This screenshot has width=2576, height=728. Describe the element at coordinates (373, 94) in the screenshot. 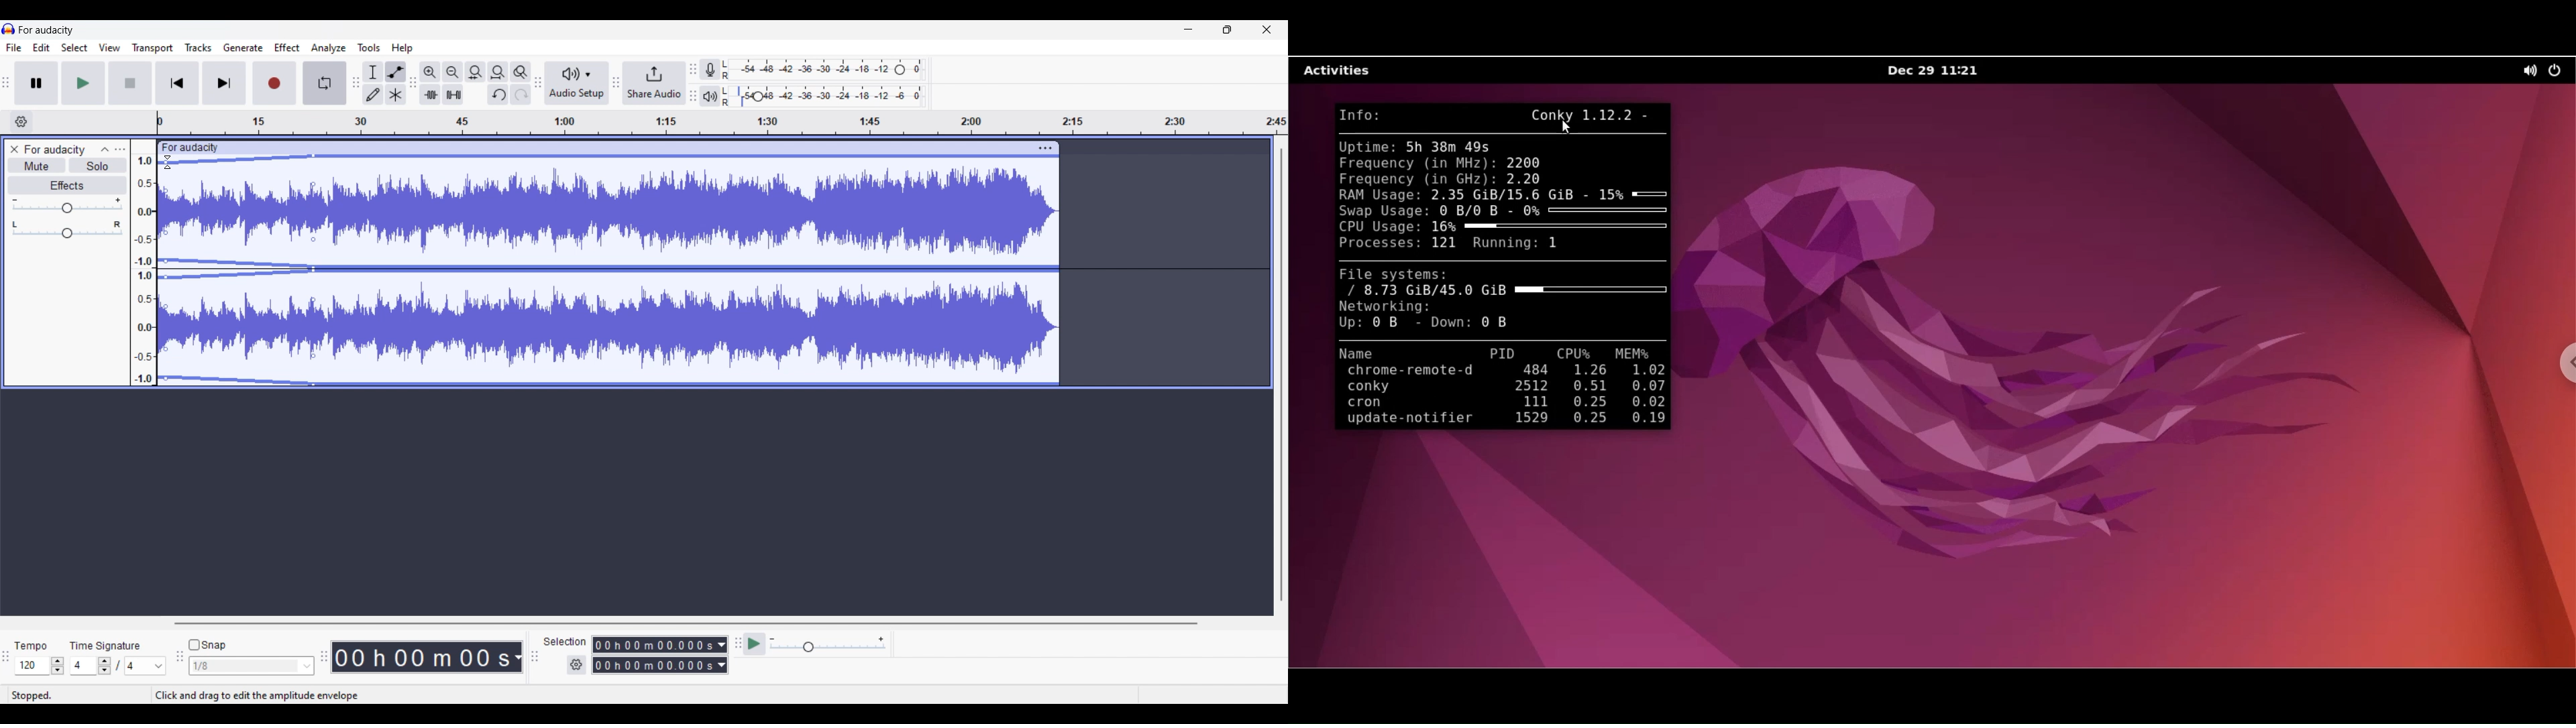

I see `Draw tool` at that location.